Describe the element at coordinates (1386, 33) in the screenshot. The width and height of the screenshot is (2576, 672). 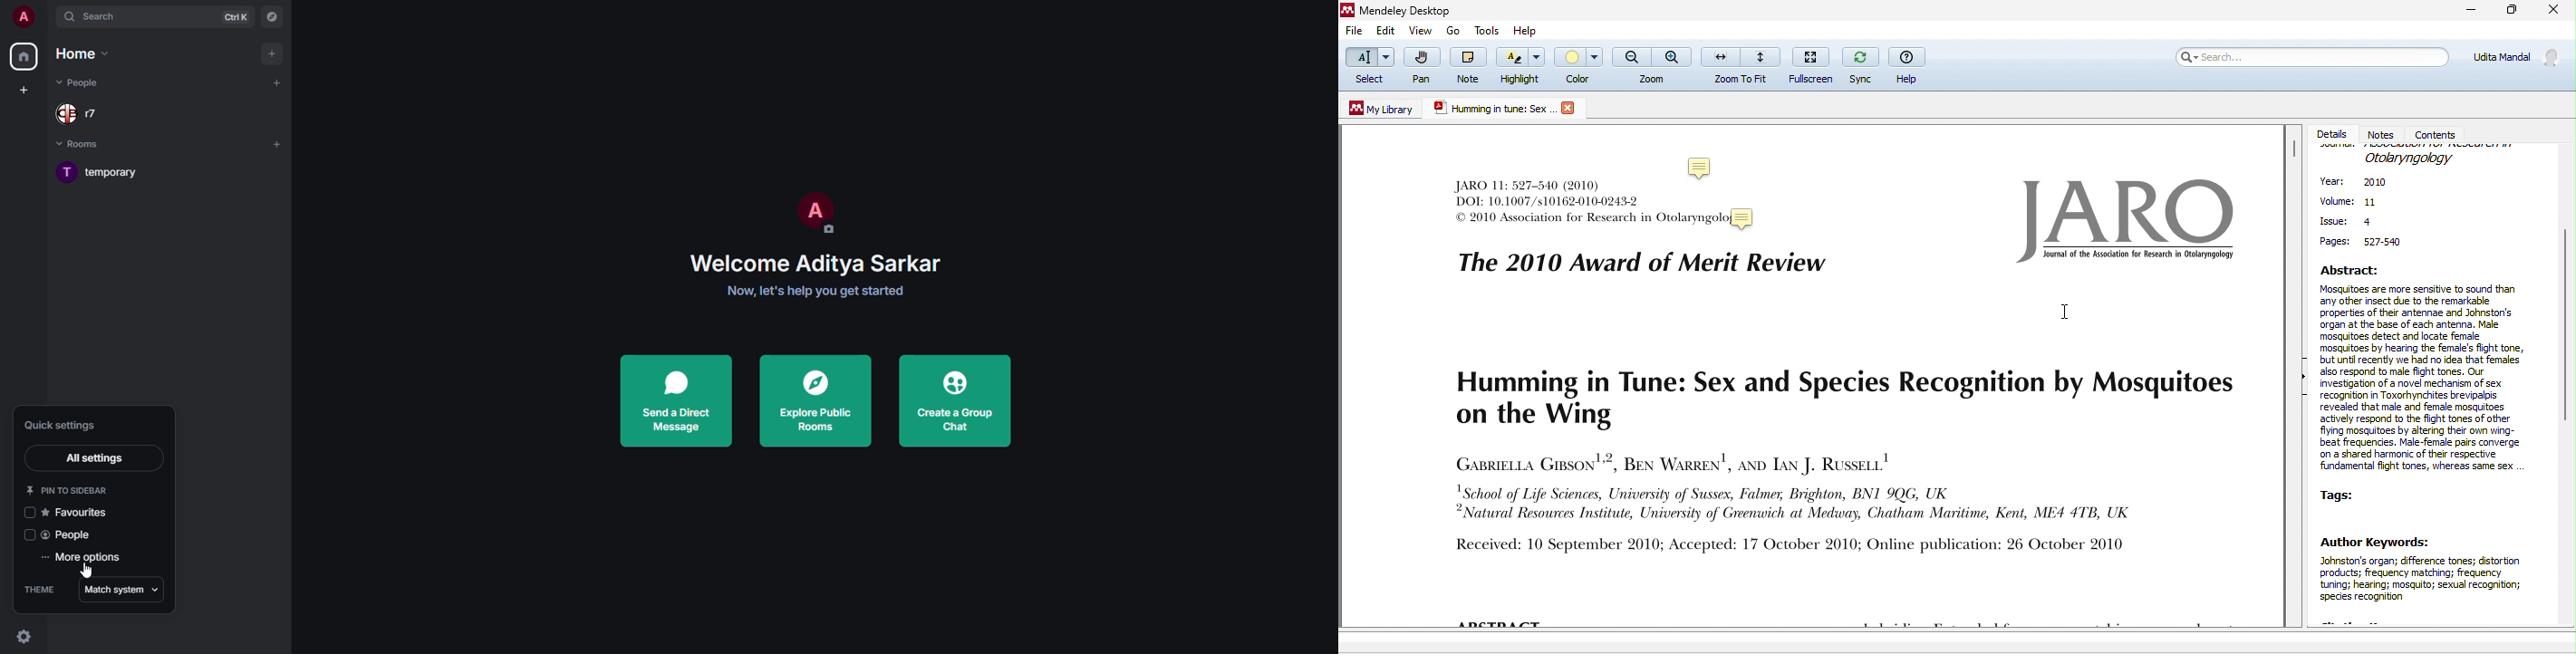
I see `edit` at that location.